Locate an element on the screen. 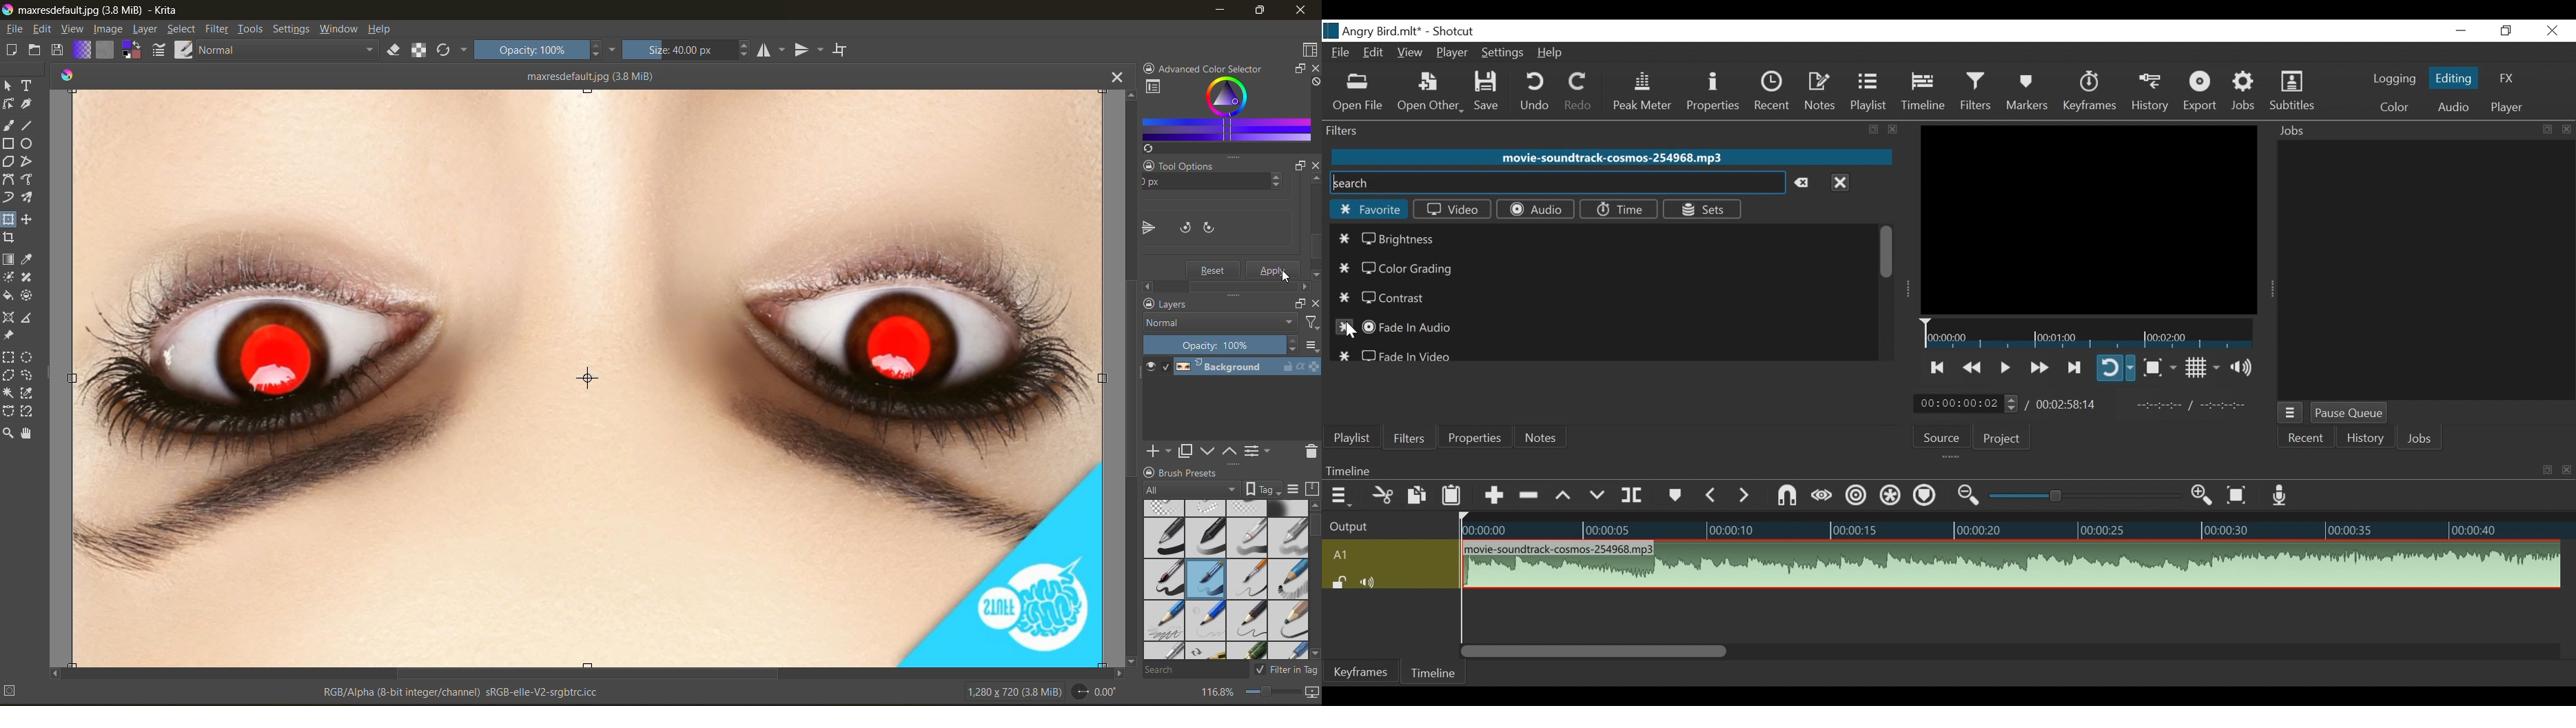 This screenshot has width=2576, height=728. size is located at coordinates (686, 51).